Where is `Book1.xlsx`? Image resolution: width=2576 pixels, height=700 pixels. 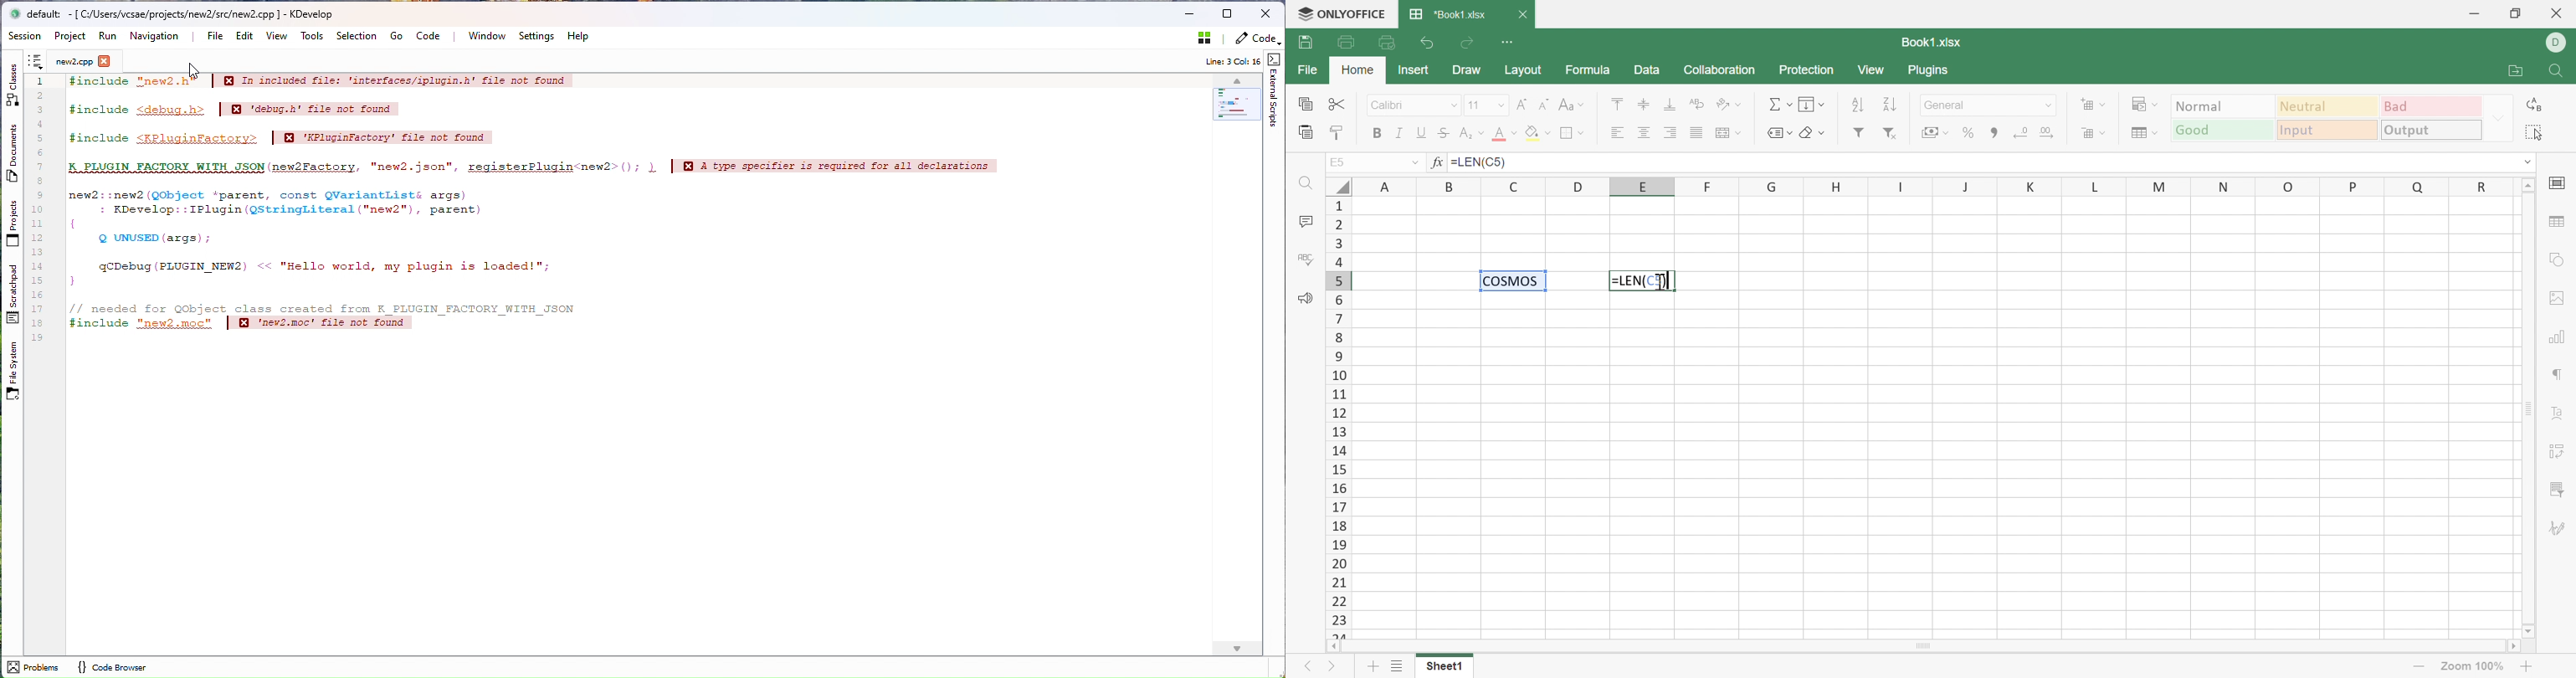 Book1.xlsx is located at coordinates (1448, 15).